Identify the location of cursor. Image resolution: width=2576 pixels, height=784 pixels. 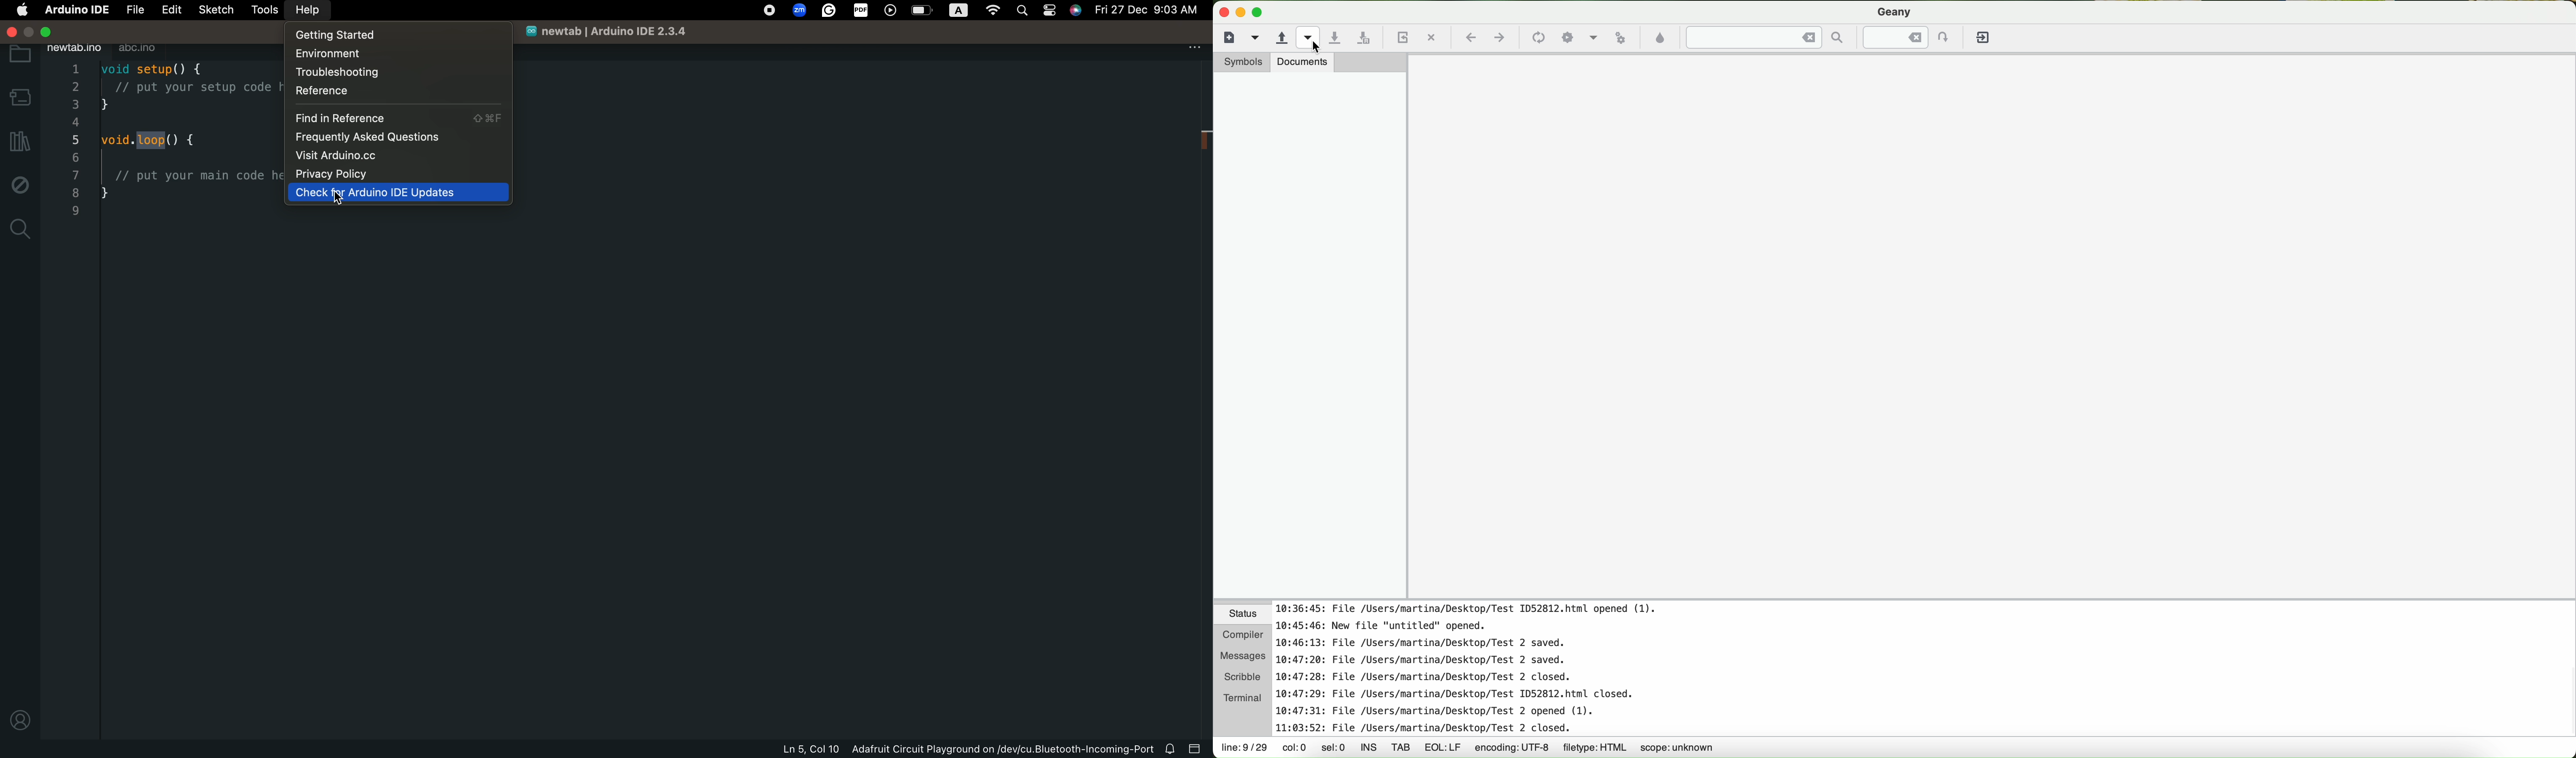
(1315, 48).